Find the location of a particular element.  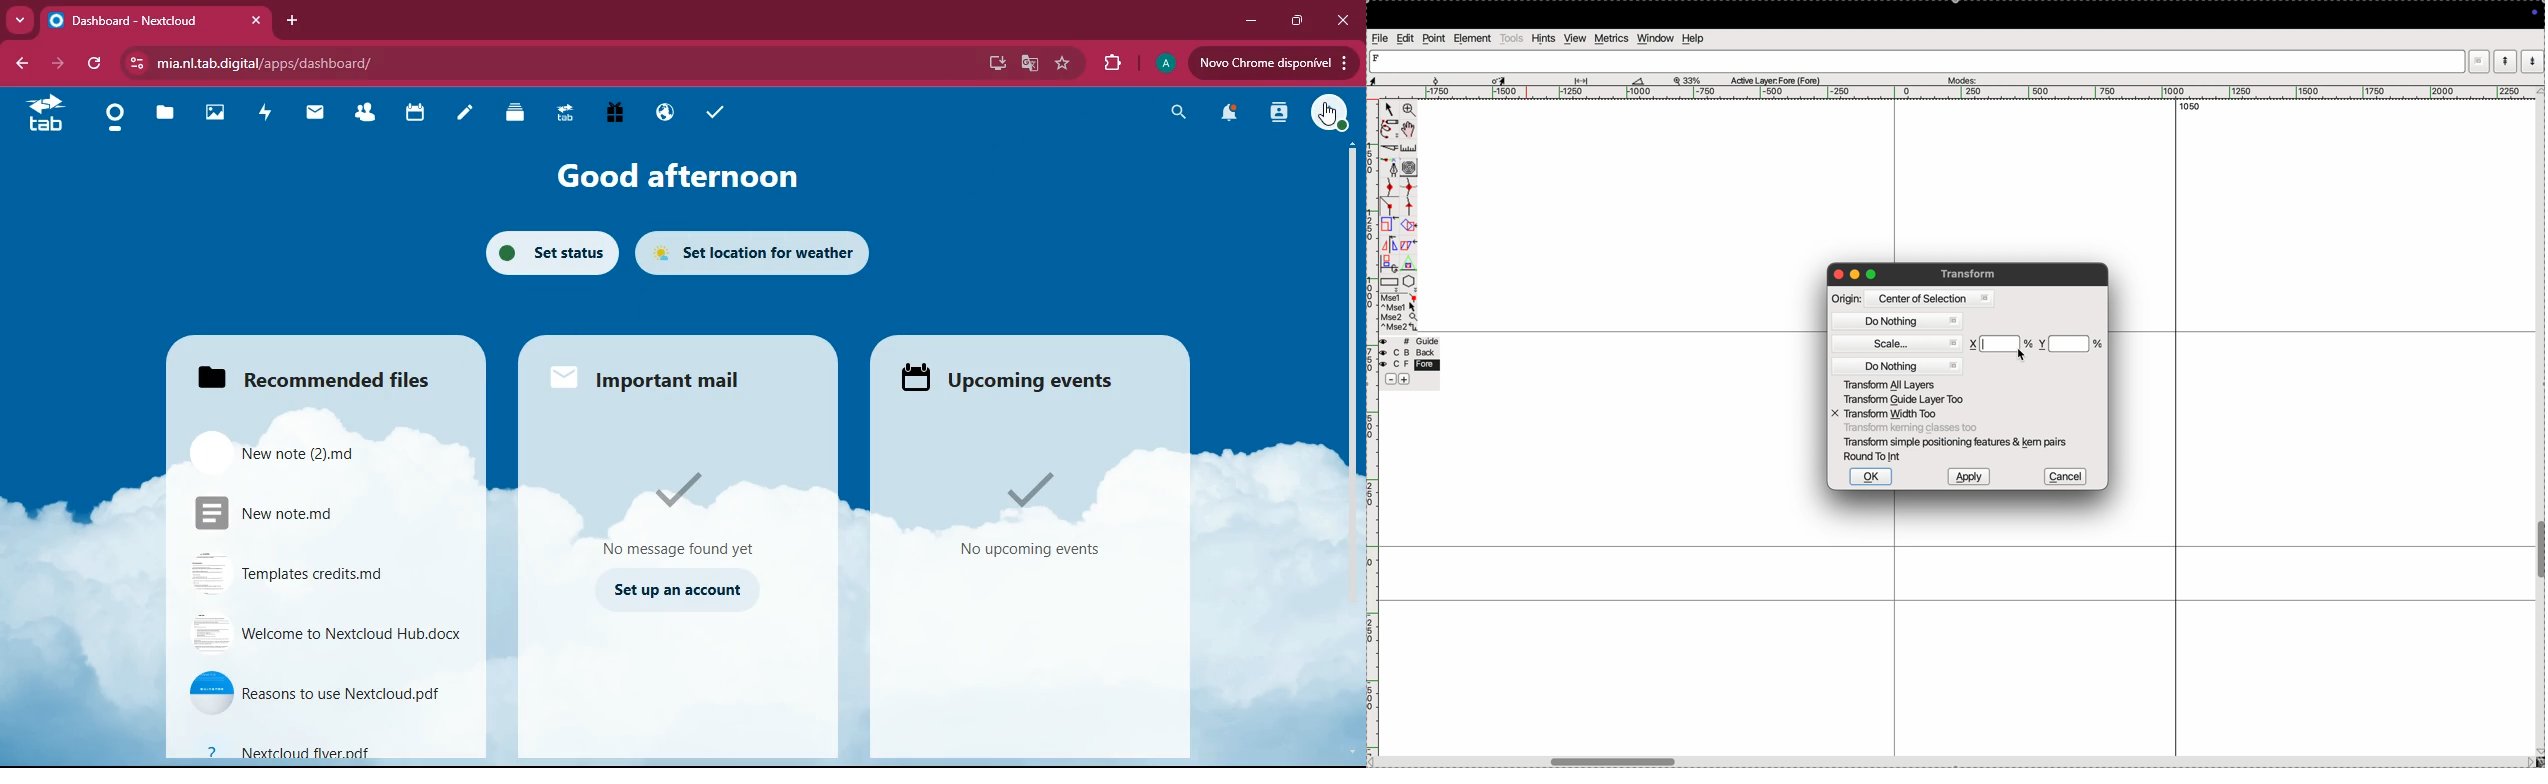

glide is located at coordinates (1584, 80).